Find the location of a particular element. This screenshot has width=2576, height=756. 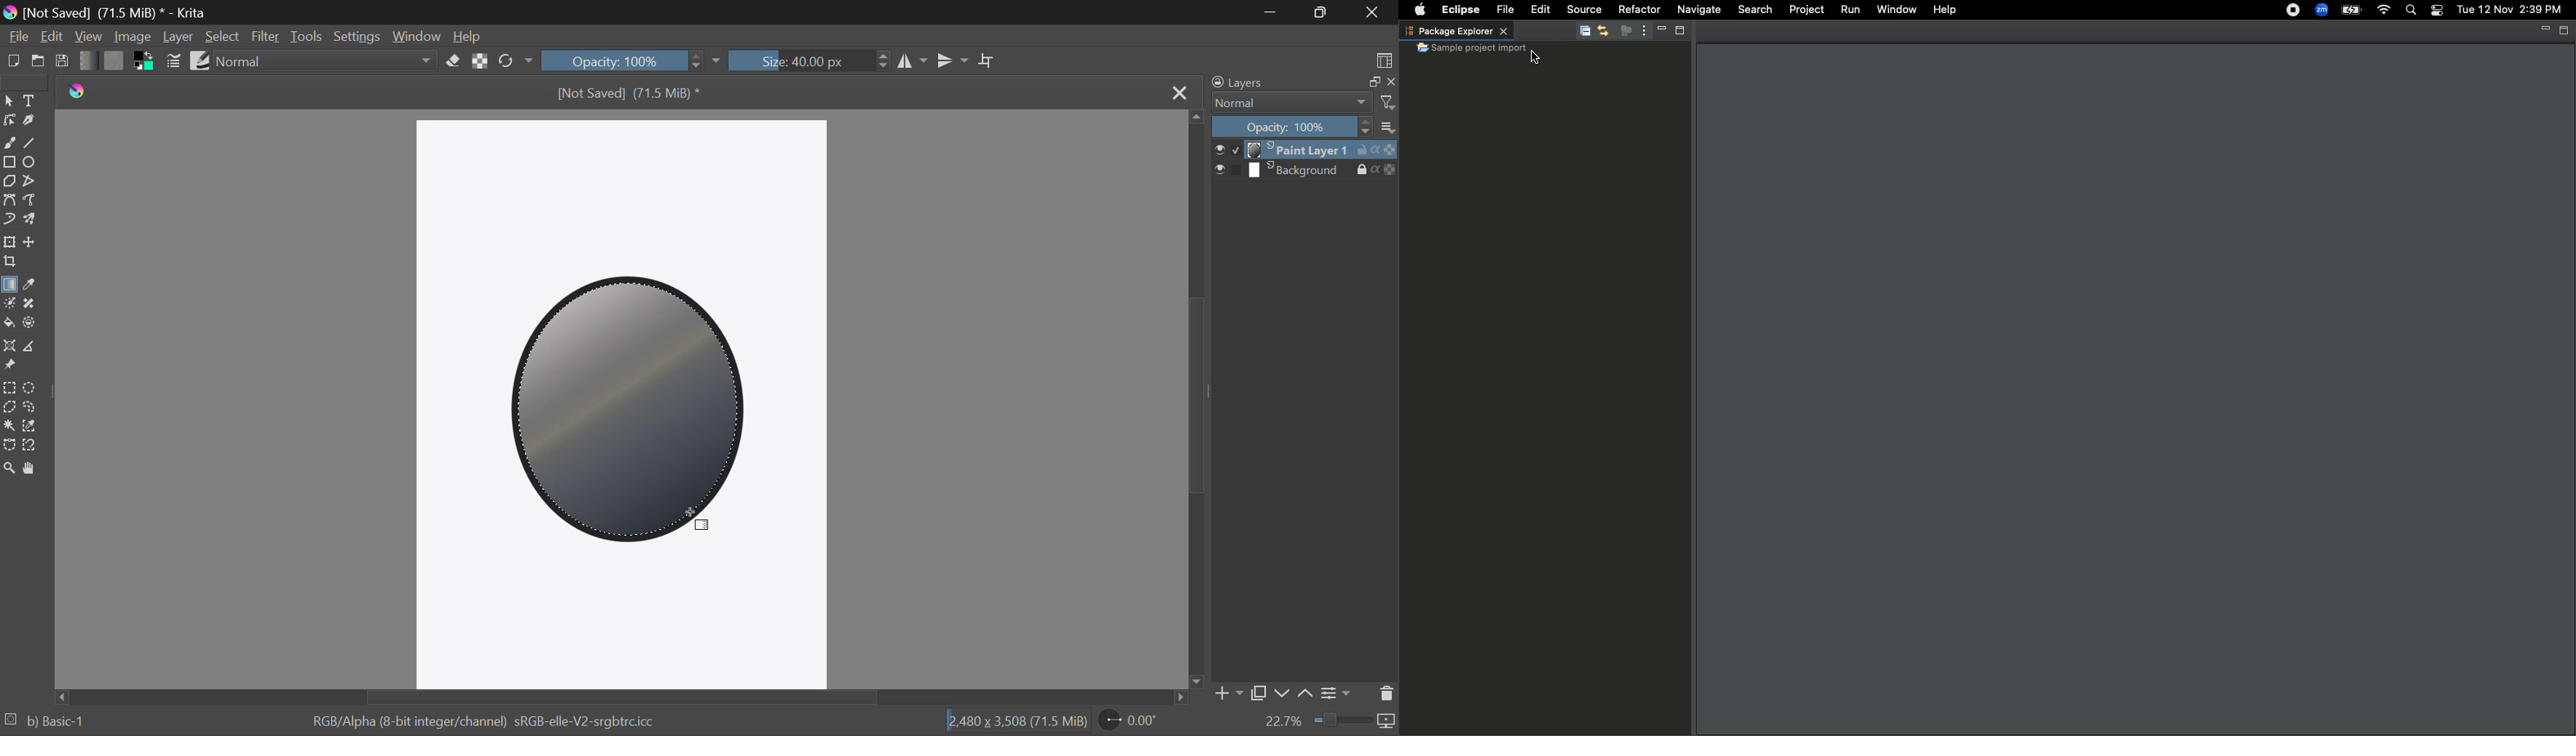

Window is located at coordinates (418, 39).